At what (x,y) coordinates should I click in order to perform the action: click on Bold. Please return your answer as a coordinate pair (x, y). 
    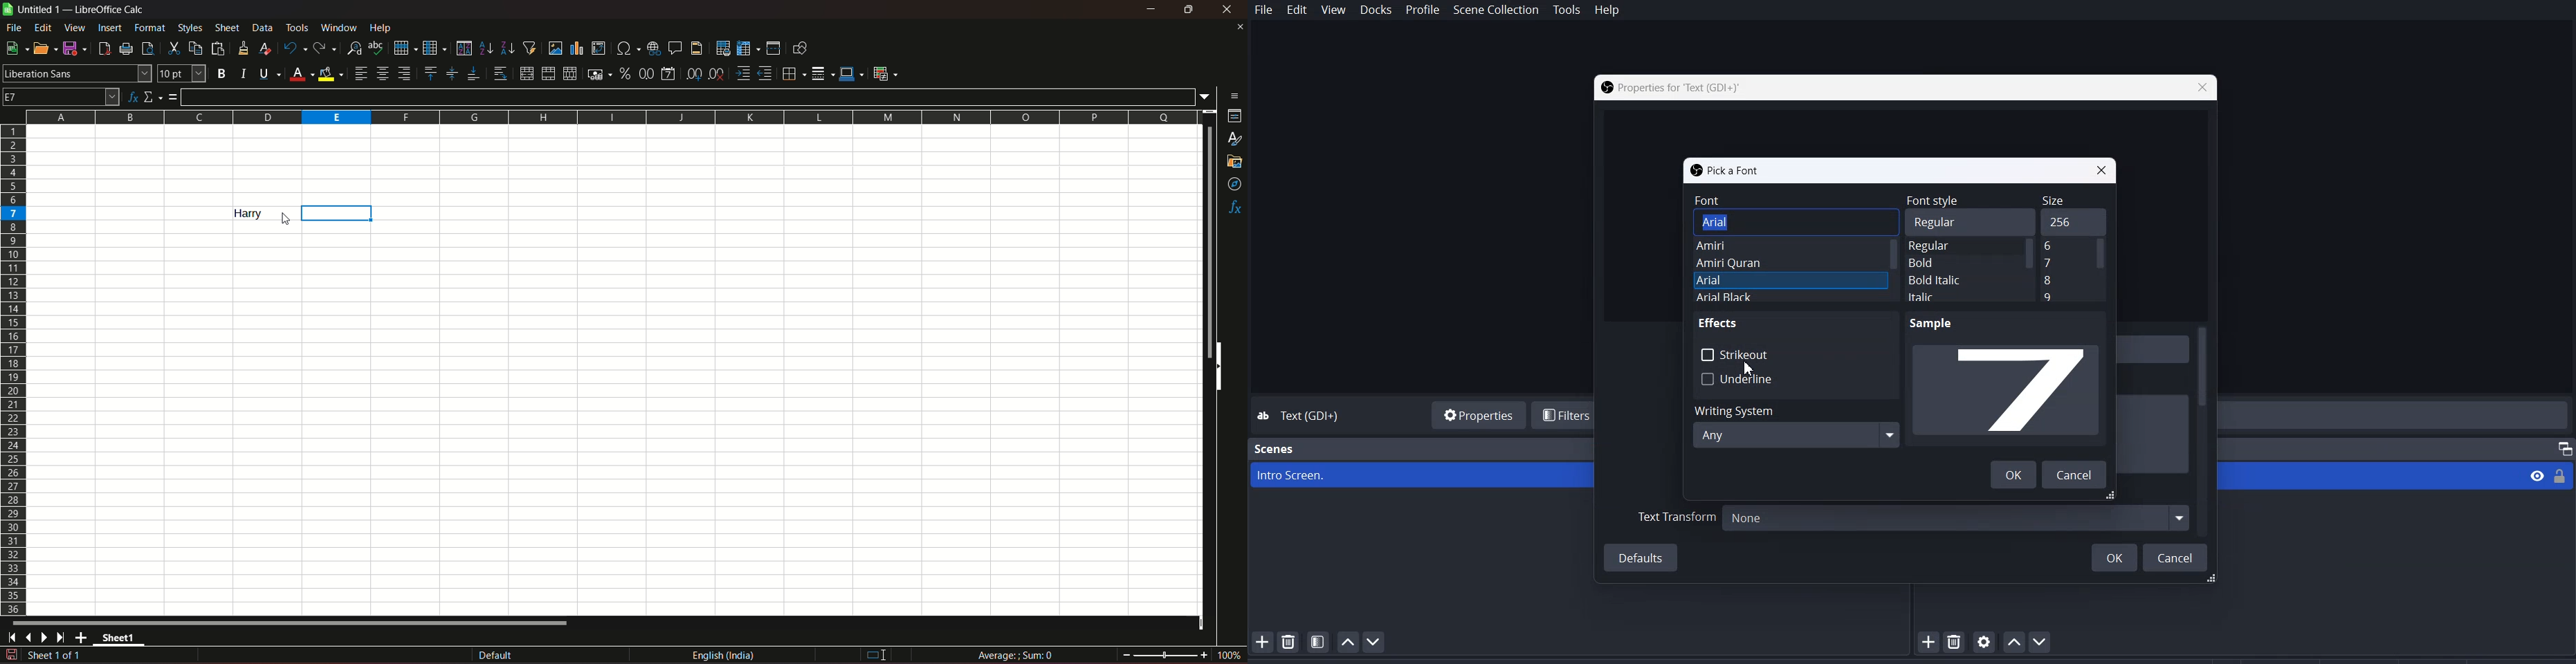
    Looking at the image, I should click on (1942, 263).